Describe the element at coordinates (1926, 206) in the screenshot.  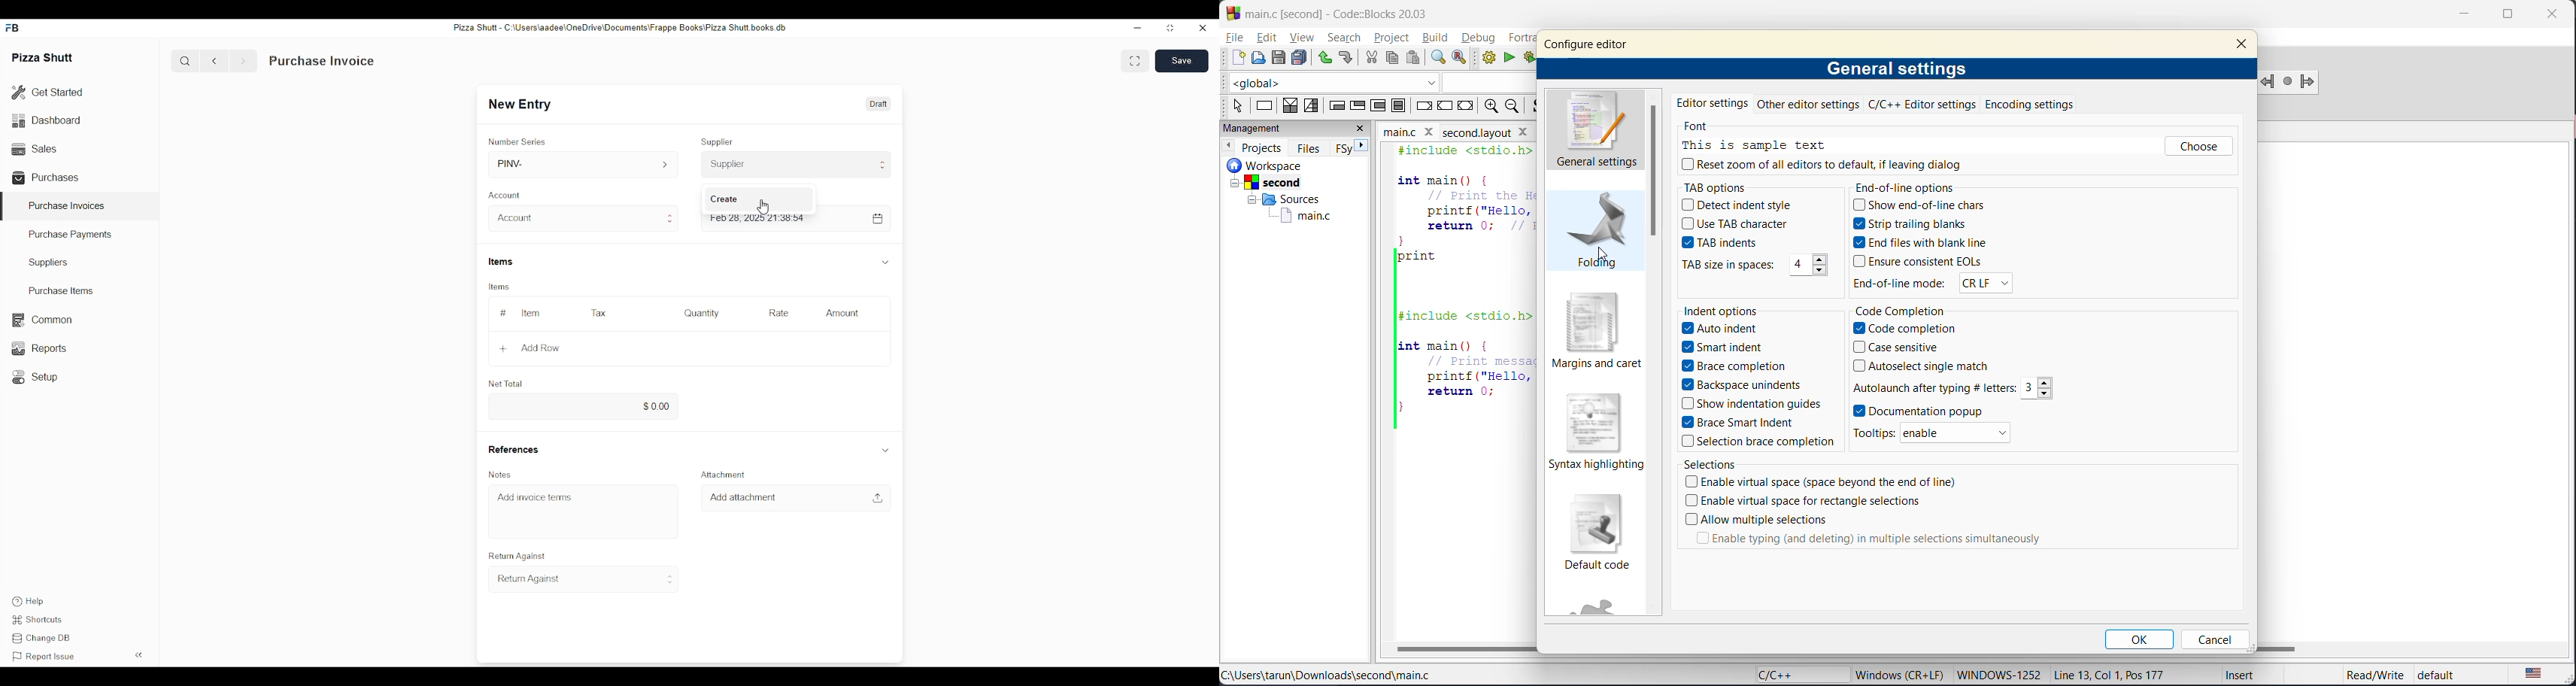
I see `Show end-of-line chars` at that location.